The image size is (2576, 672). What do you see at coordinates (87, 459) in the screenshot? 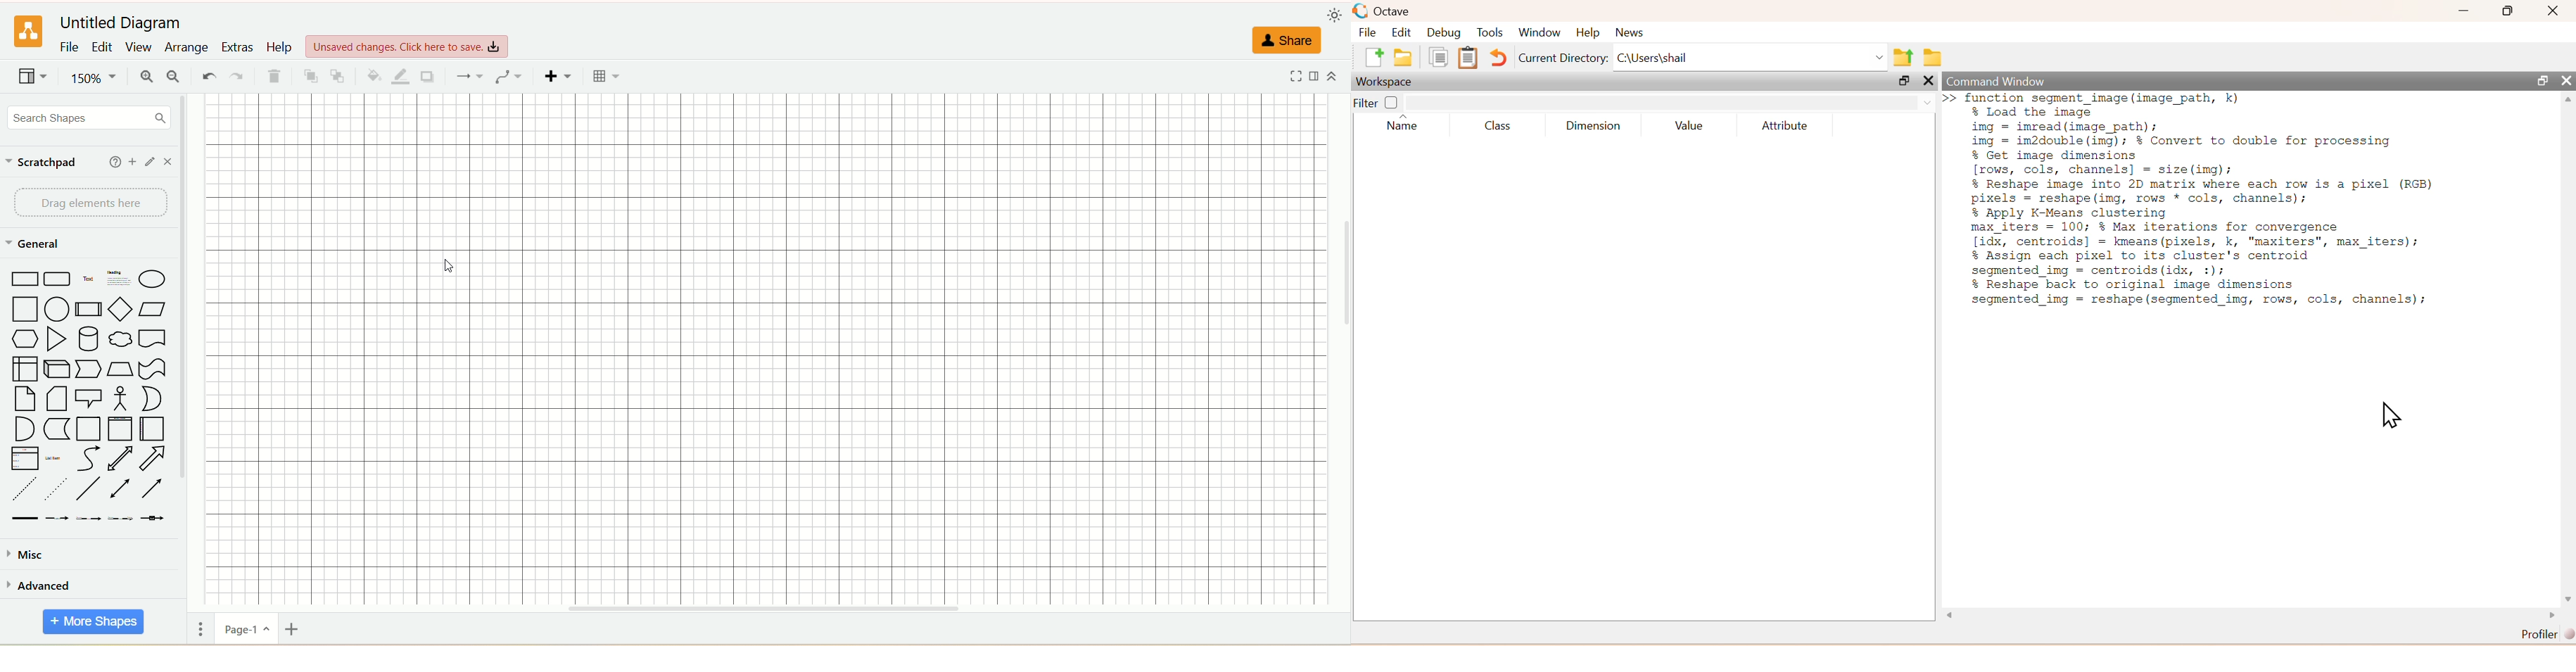
I see `curve arrow` at bounding box center [87, 459].